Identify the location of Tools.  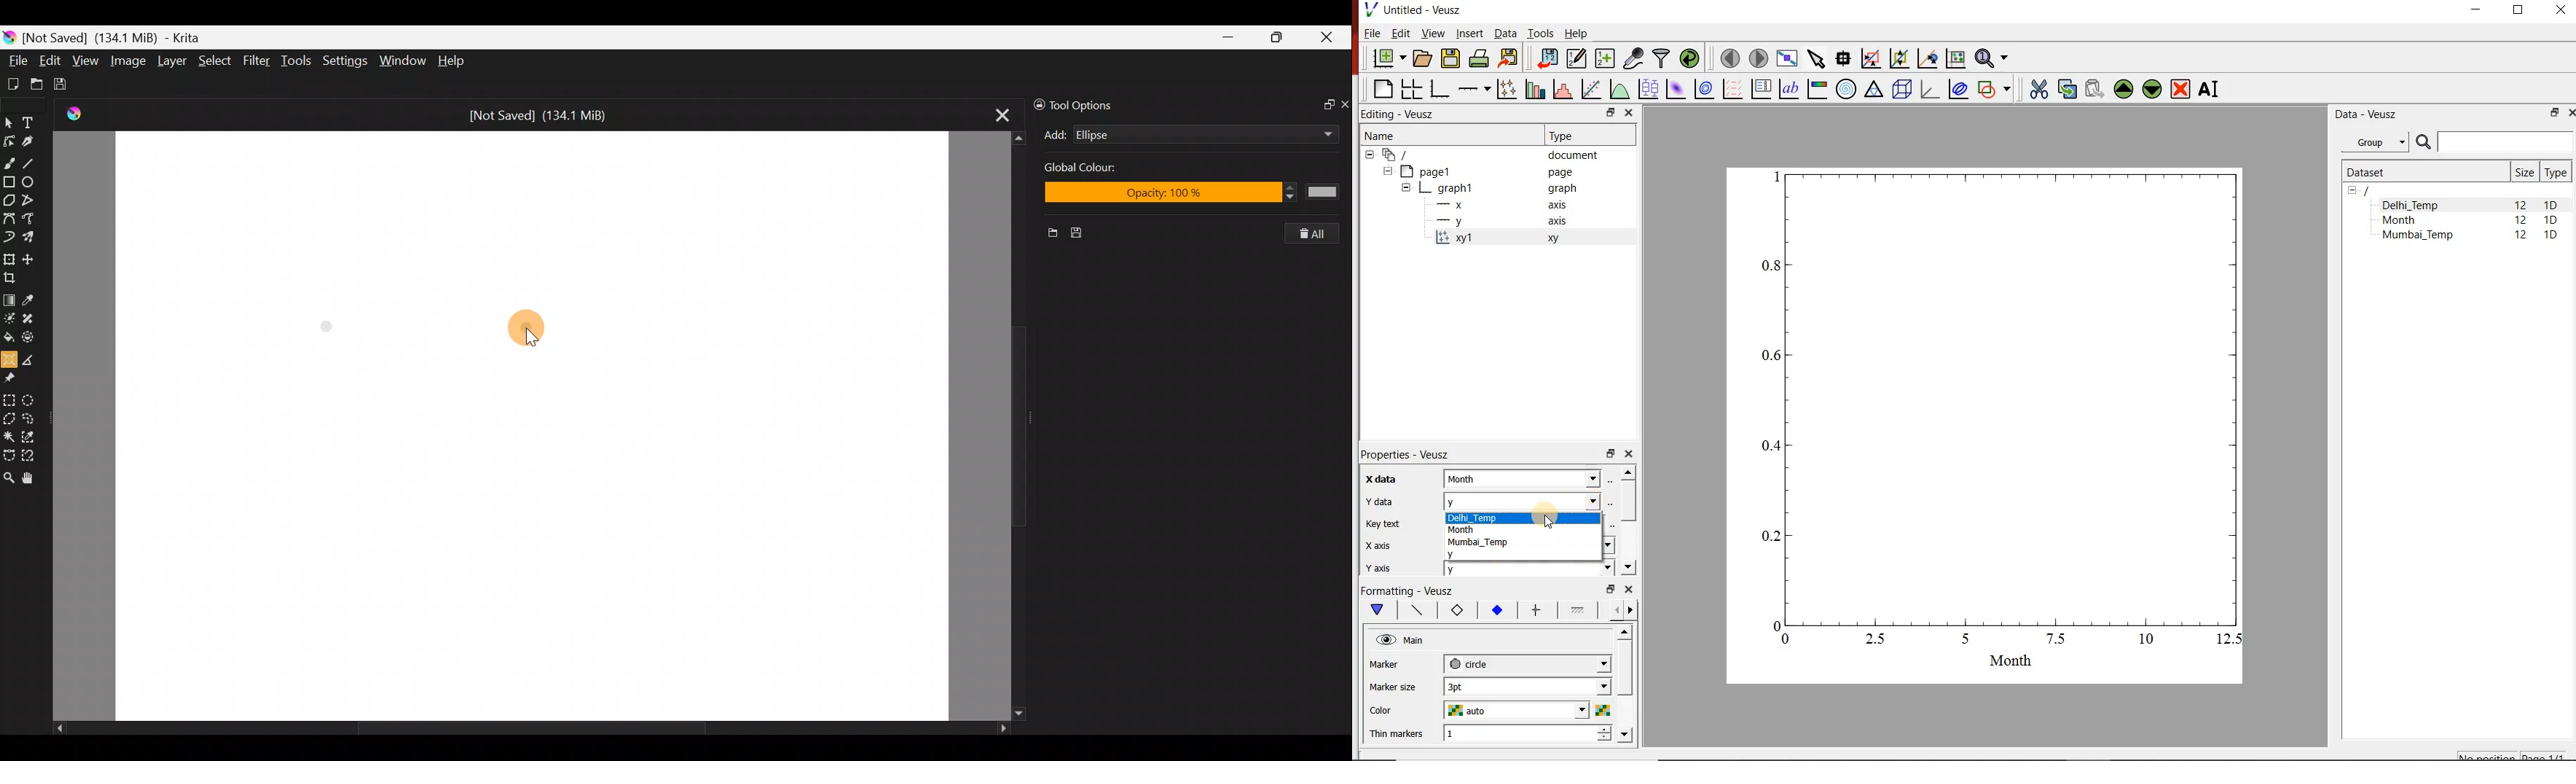
(1542, 34).